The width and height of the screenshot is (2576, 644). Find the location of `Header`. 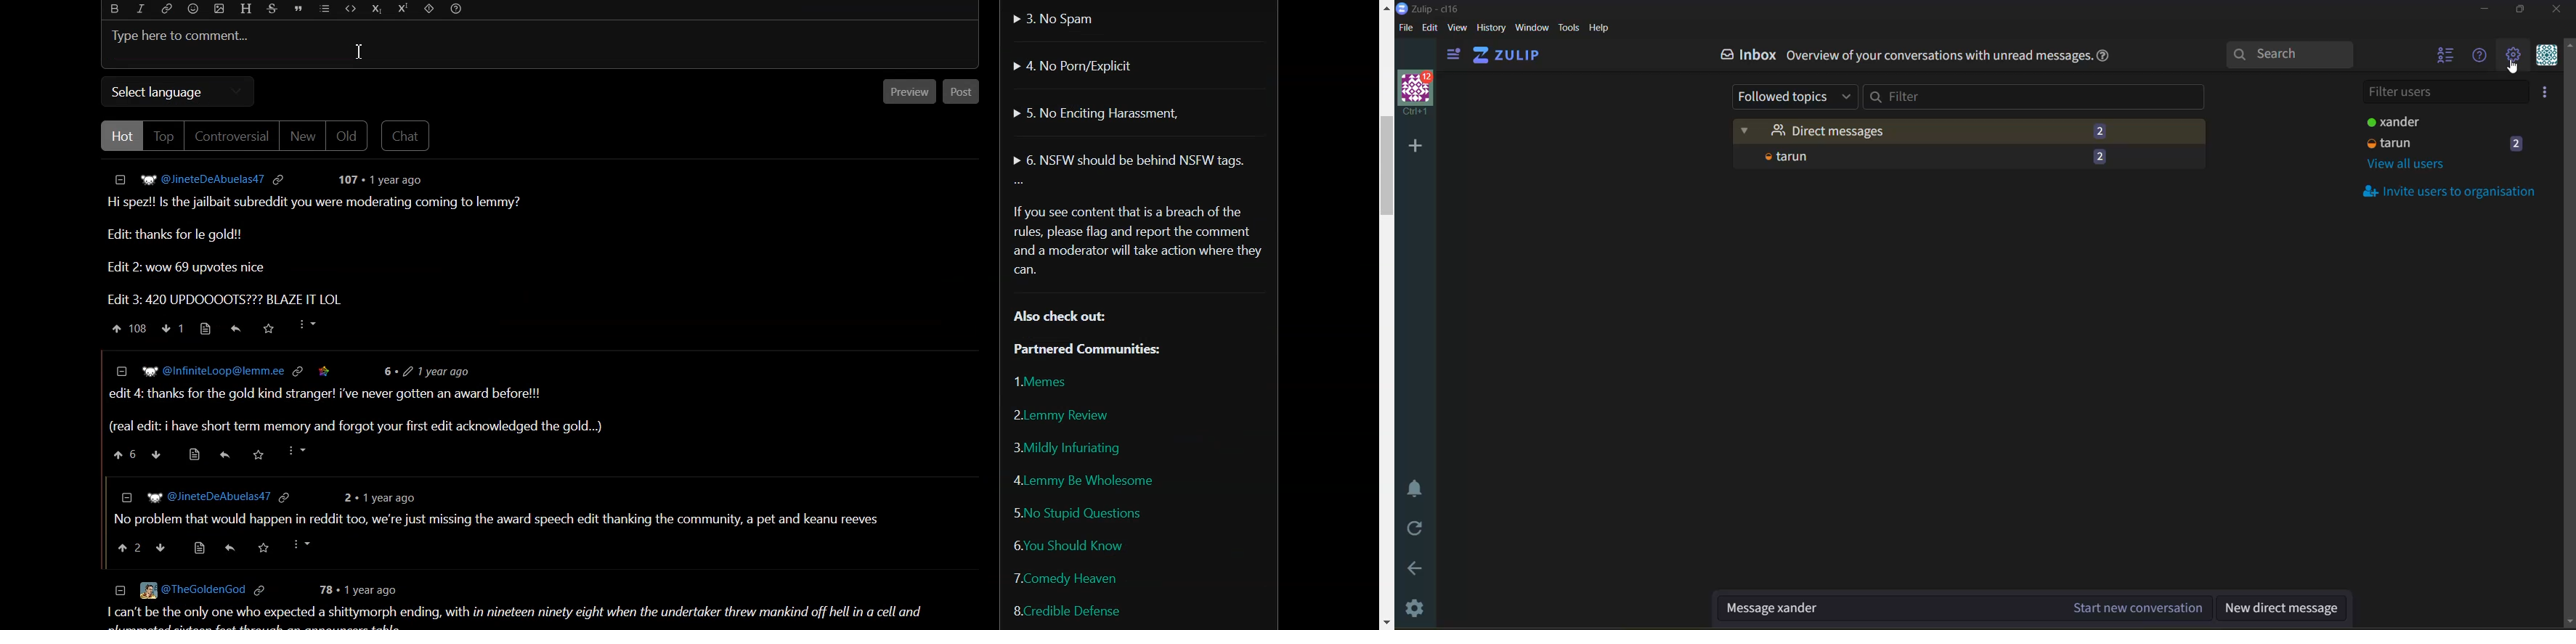

Header is located at coordinates (245, 9).